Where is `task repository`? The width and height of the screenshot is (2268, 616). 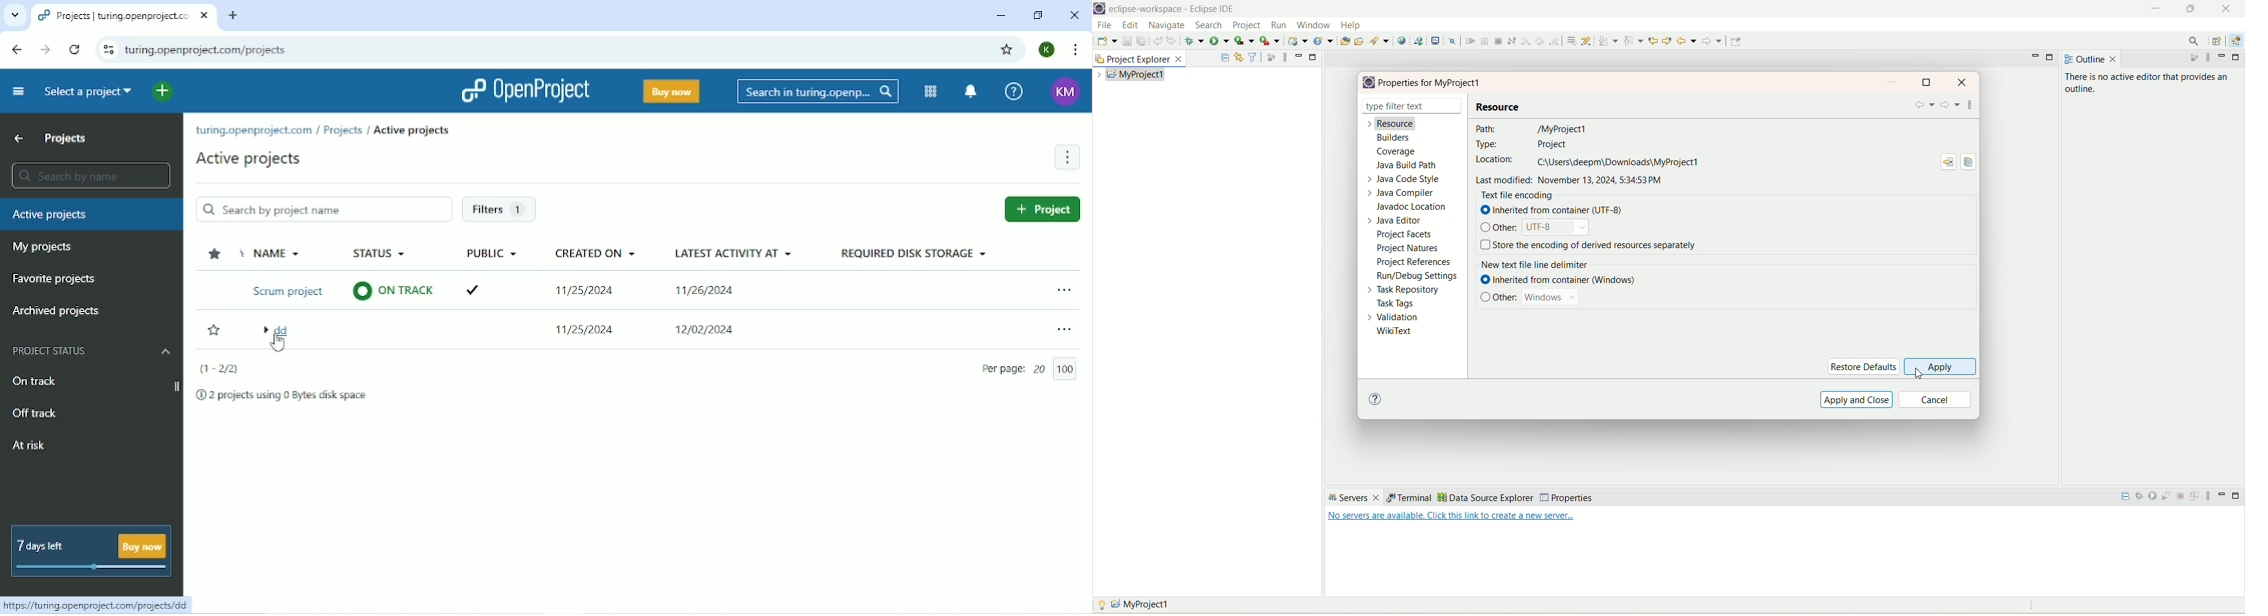
task repository is located at coordinates (1403, 291).